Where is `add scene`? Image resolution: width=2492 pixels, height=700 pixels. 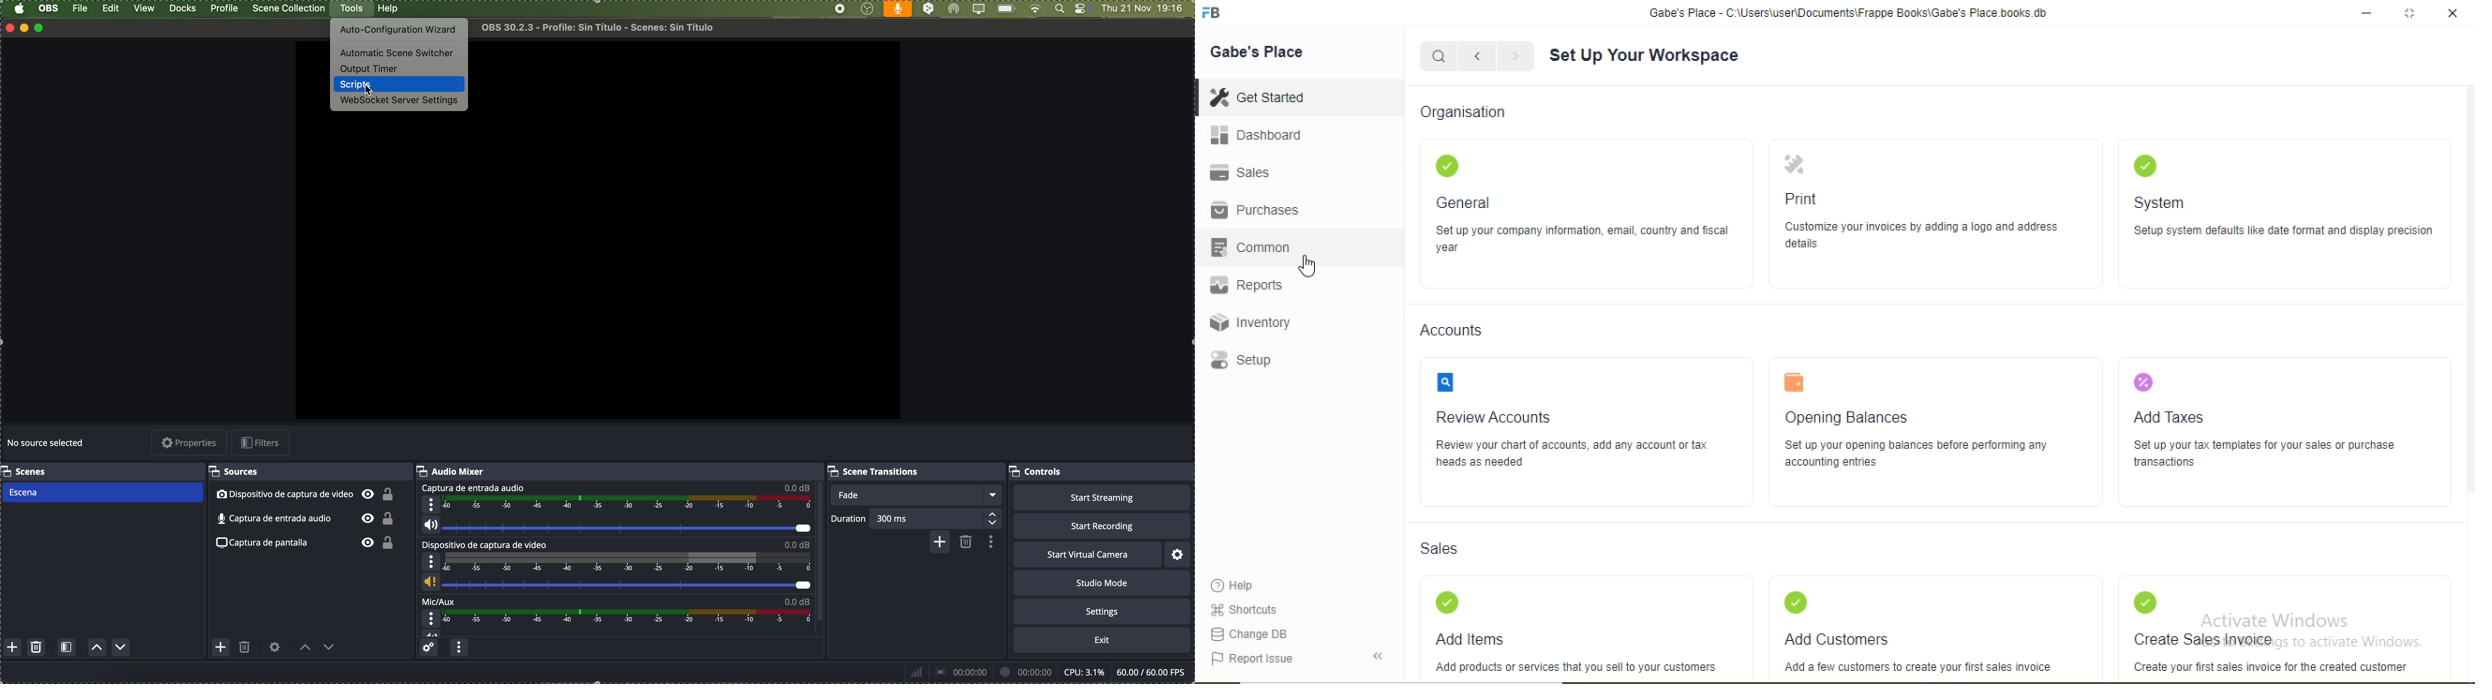
add scene is located at coordinates (12, 648).